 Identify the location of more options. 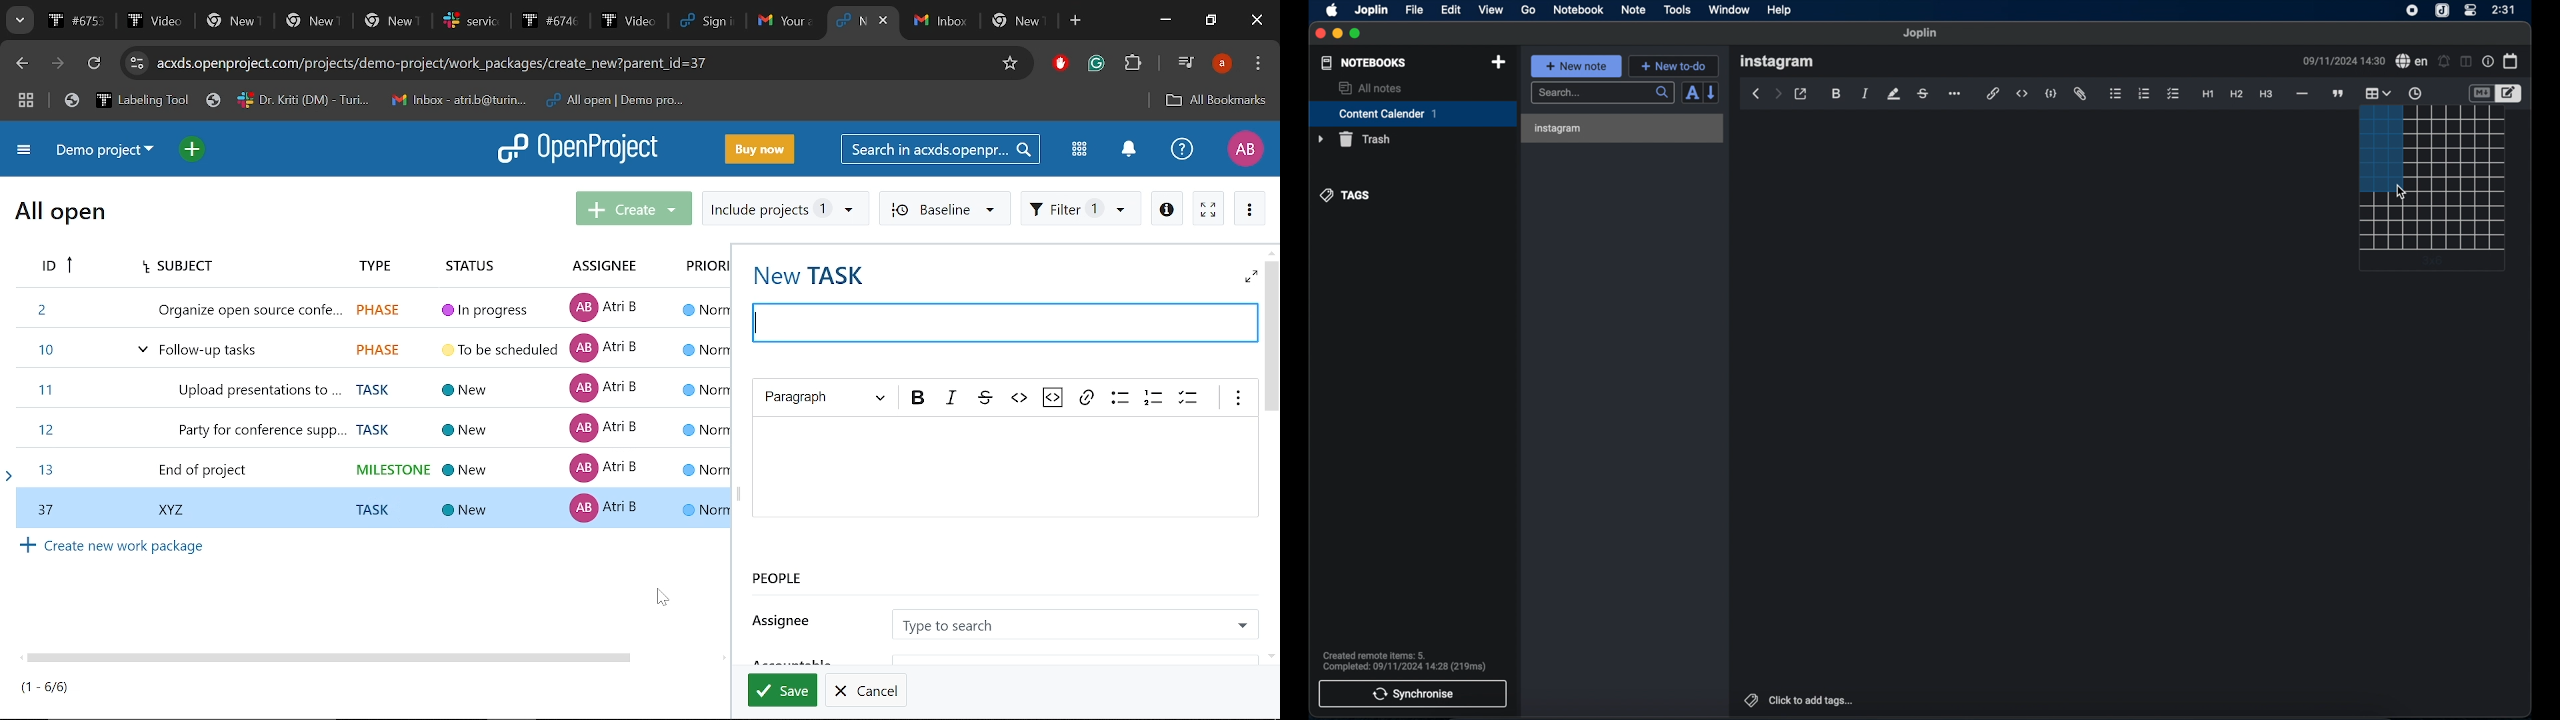
(1953, 93).